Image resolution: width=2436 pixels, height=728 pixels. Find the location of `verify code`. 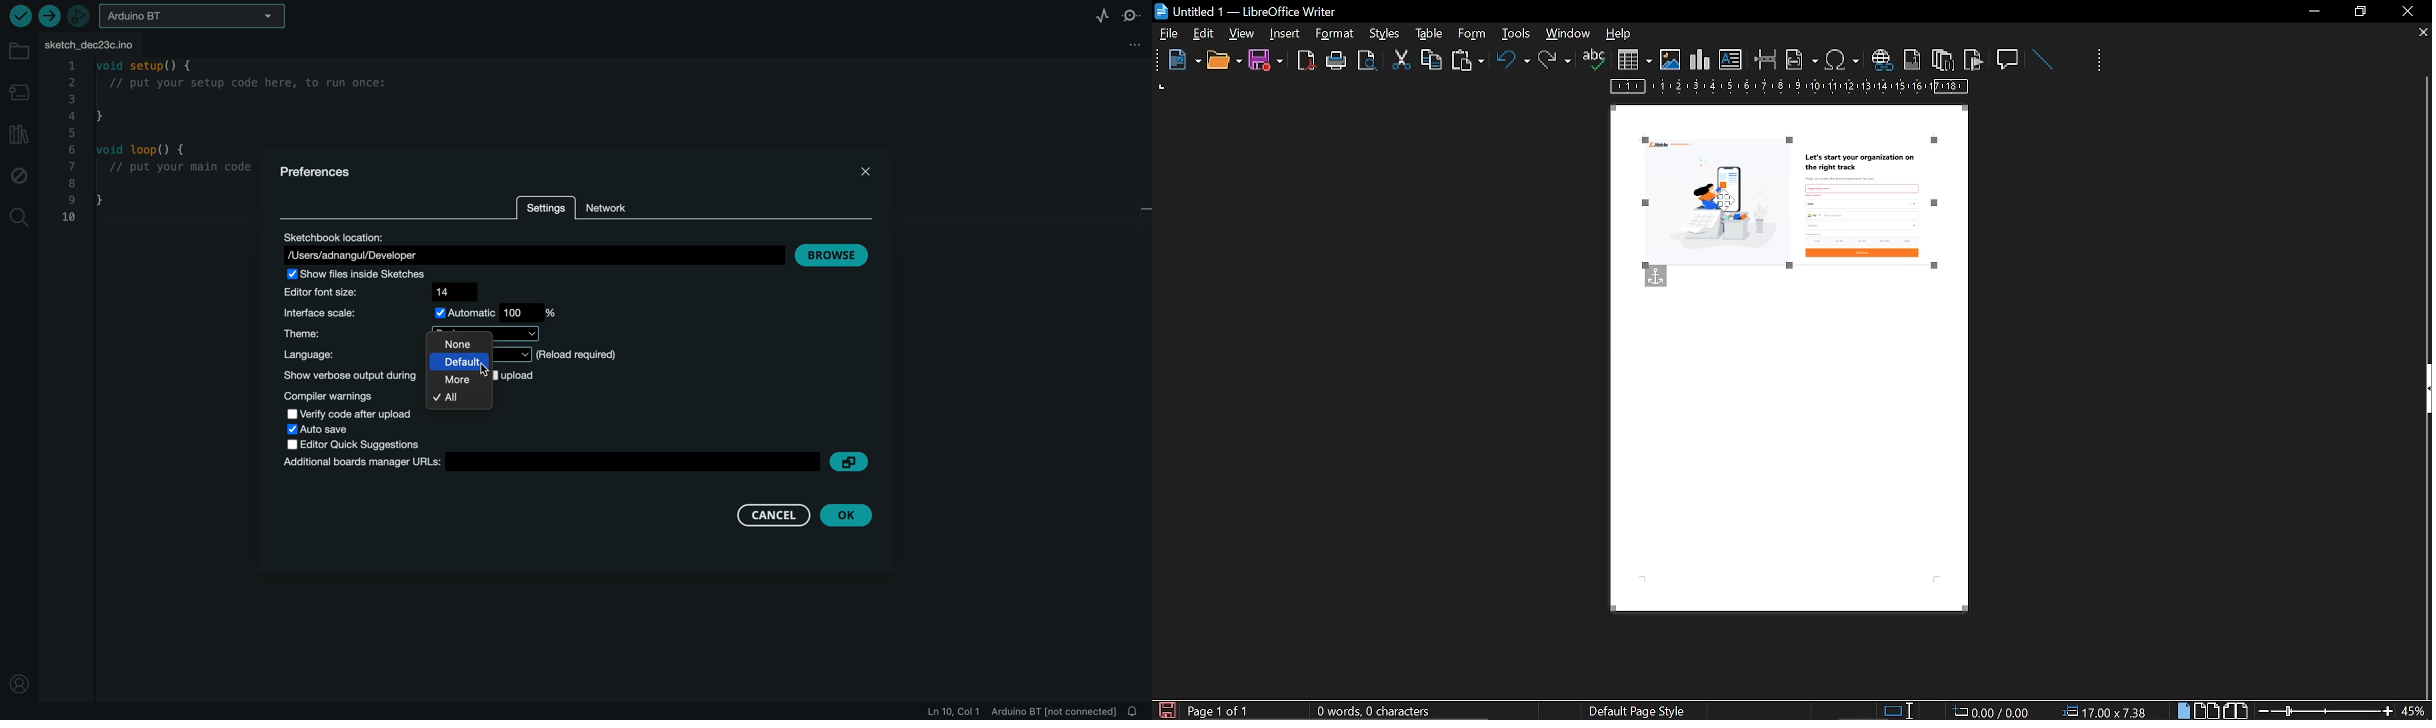

verify code is located at coordinates (346, 414).